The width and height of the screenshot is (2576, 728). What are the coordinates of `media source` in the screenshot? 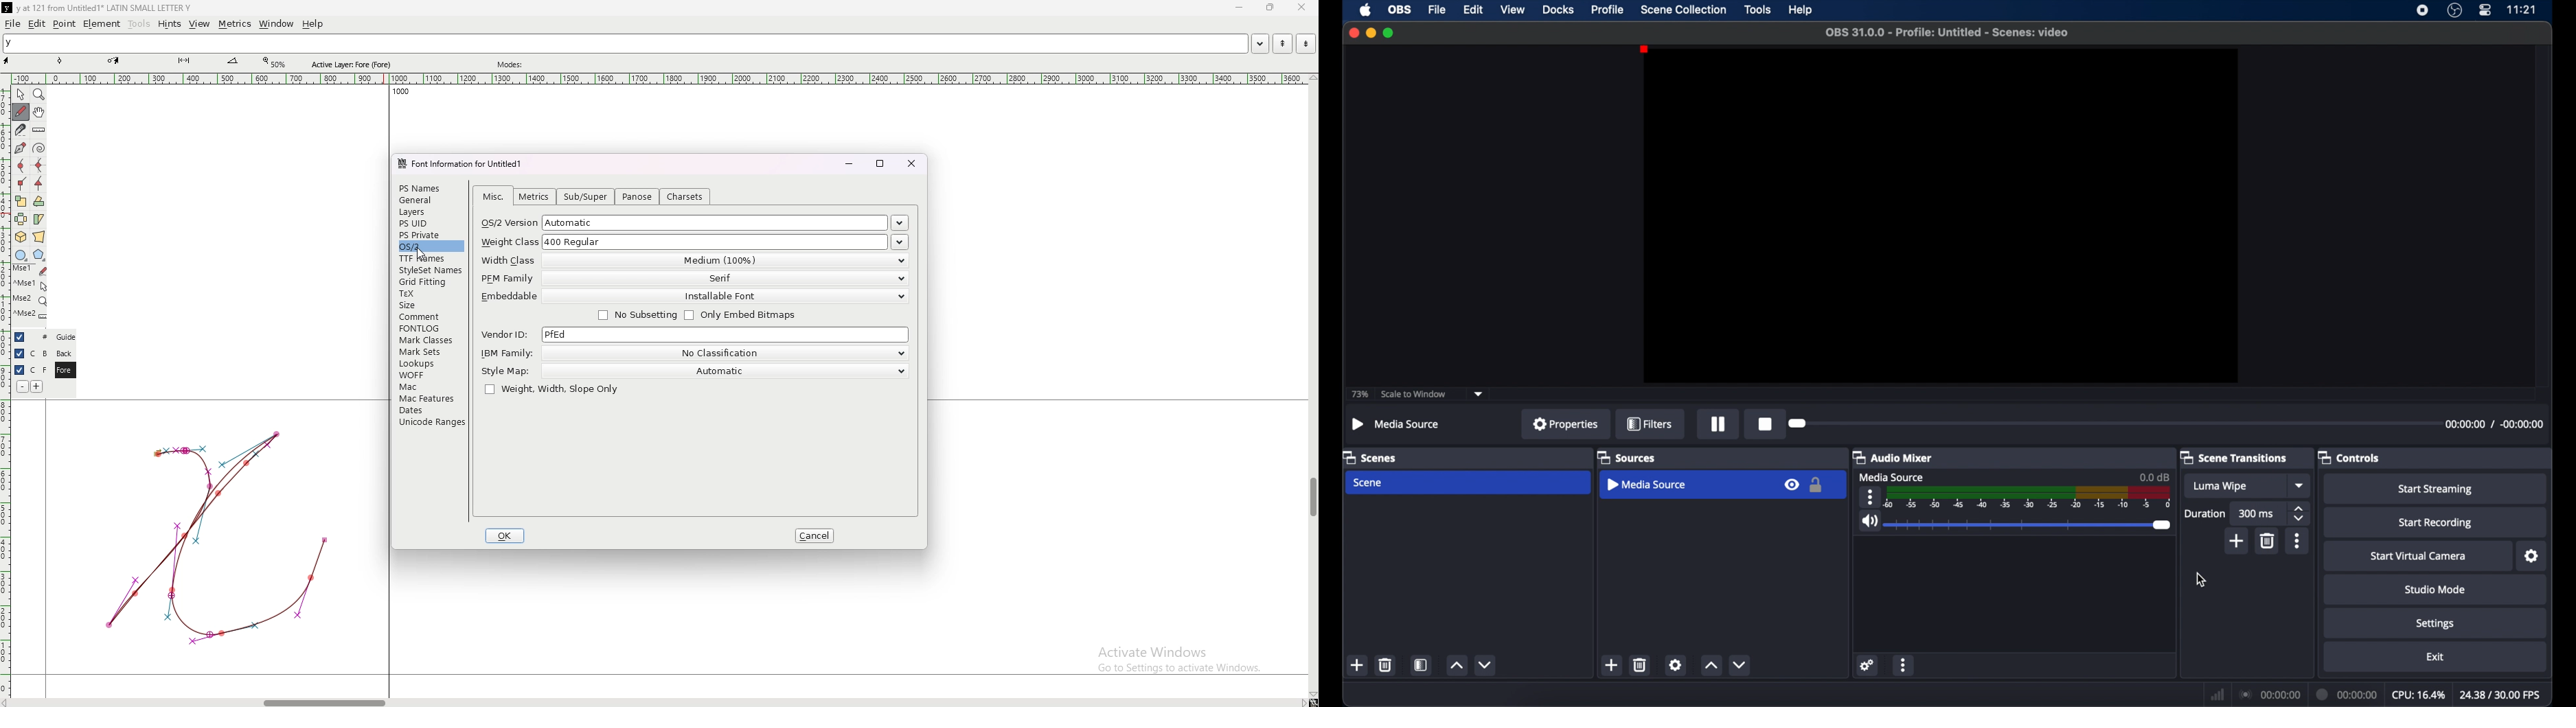 It's located at (1649, 484).